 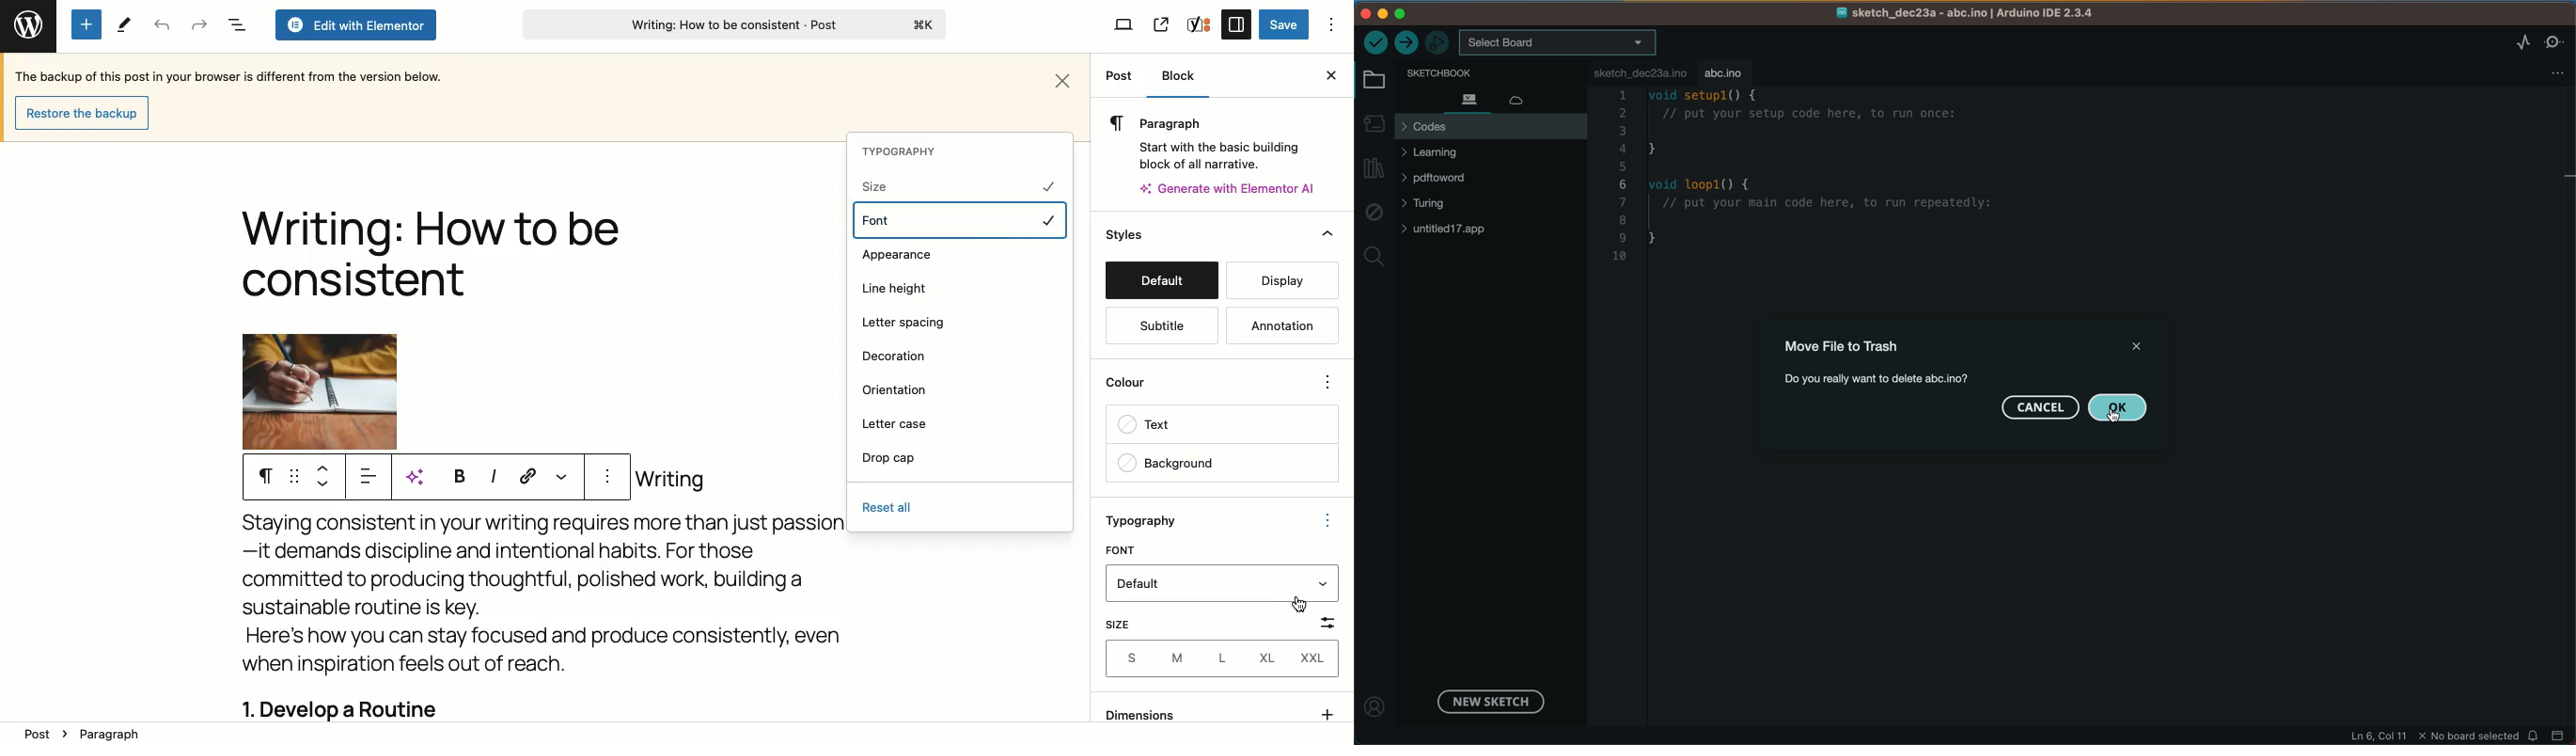 What do you see at coordinates (1200, 24) in the screenshot?
I see `Yoast` at bounding box center [1200, 24].